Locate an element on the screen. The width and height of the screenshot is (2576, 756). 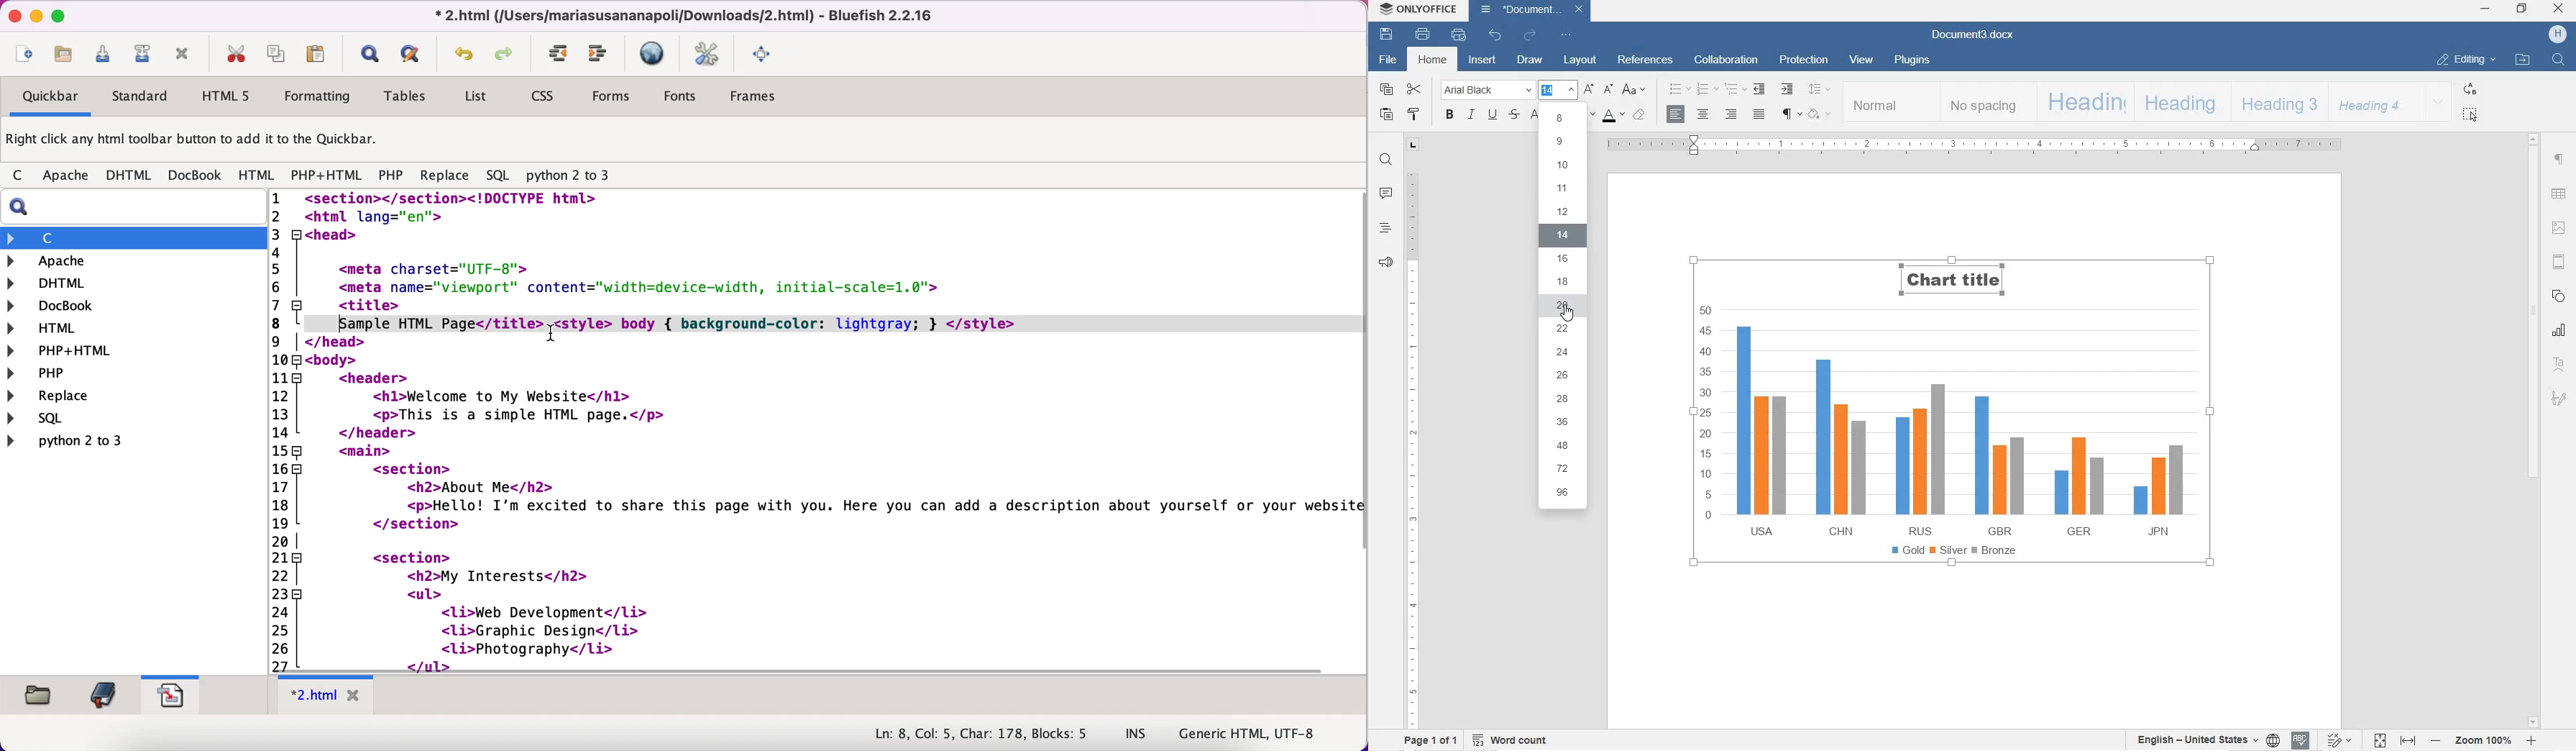
formatting is located at coordinates (318, 98).